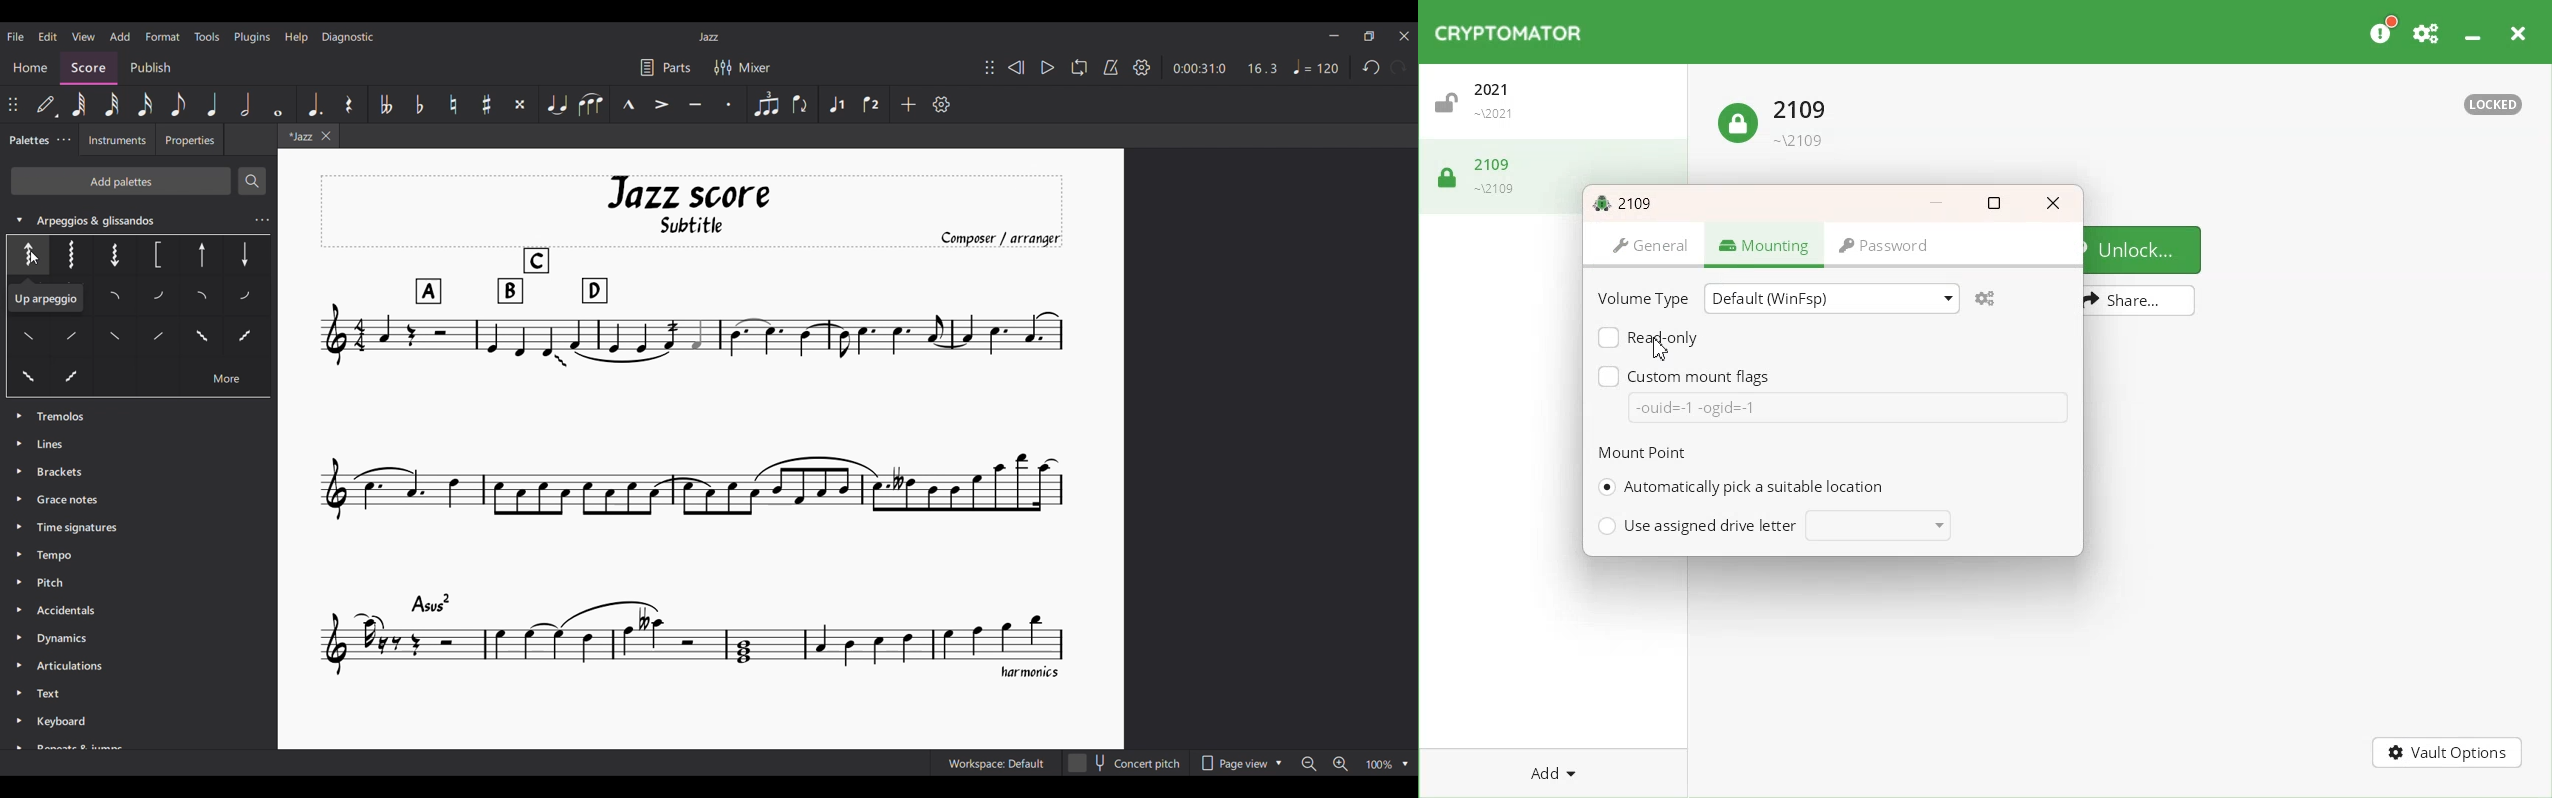 The height and width of the screenshot is (812, 2576). Describe the element at coordinates (65, 640) in the screenshot. I see `Dynamics` at that location.